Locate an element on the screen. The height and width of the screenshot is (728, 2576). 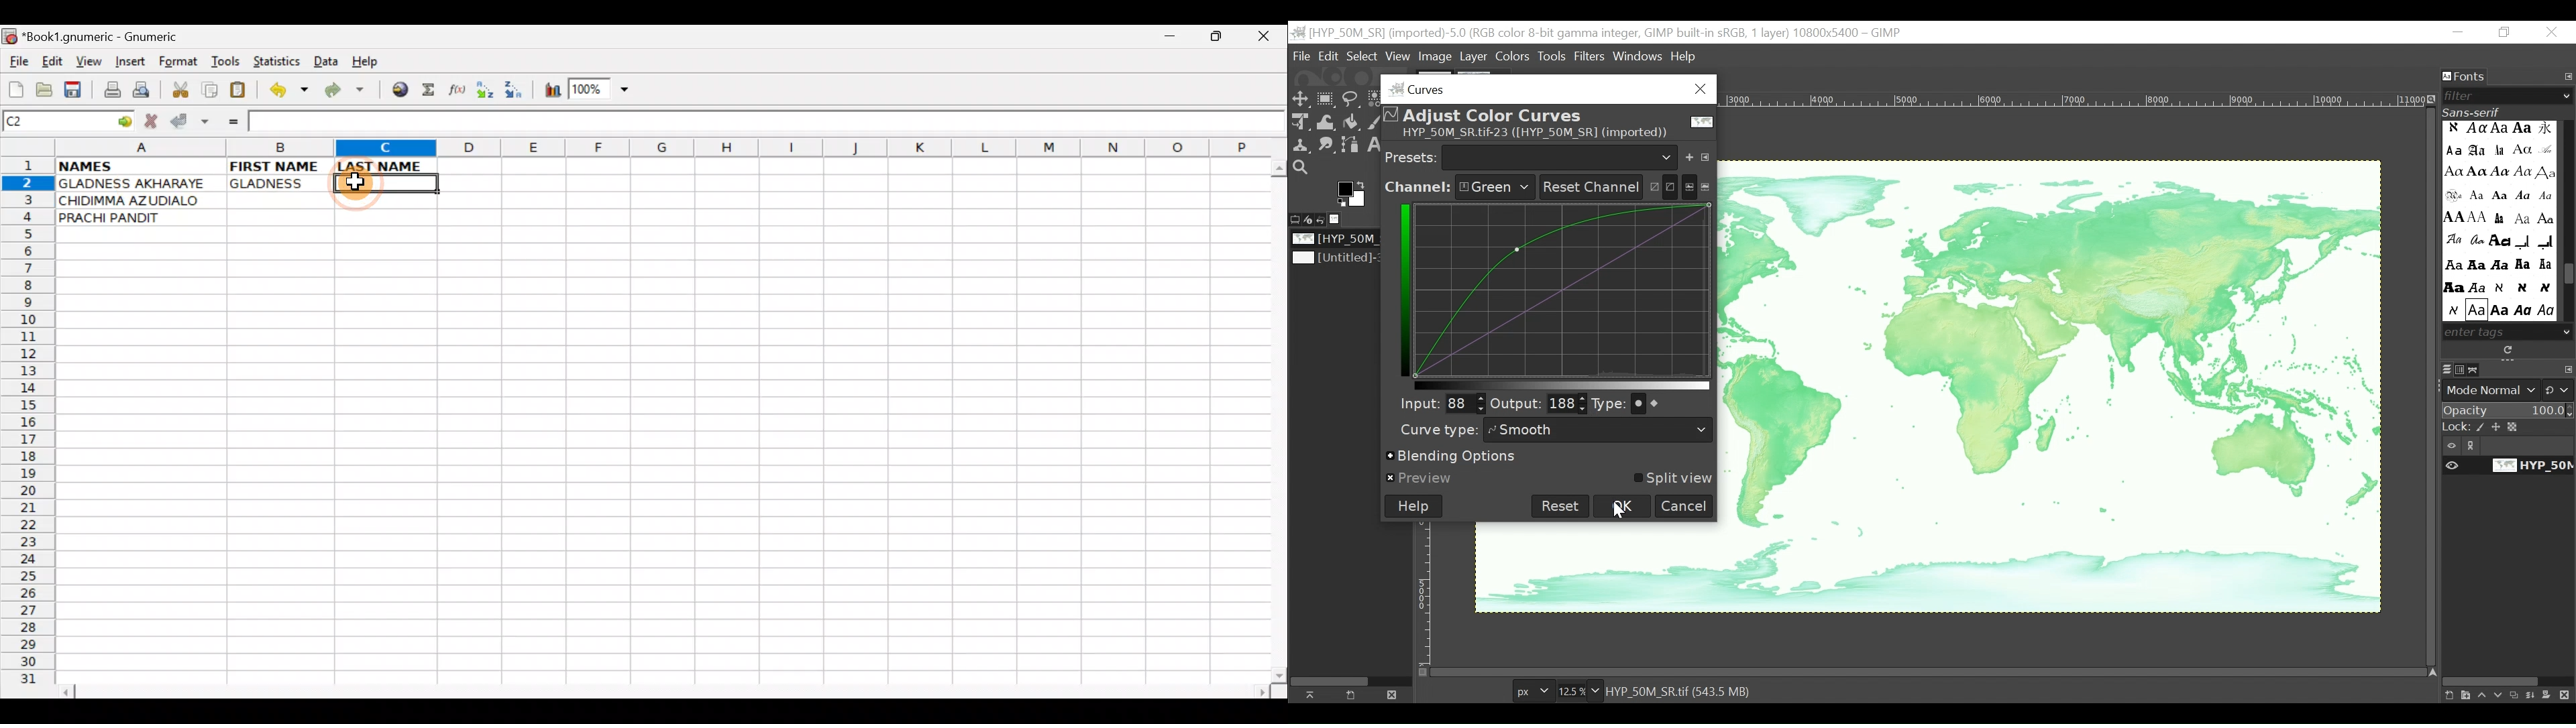
Paths Tool is located at coordinates (1351, 146).